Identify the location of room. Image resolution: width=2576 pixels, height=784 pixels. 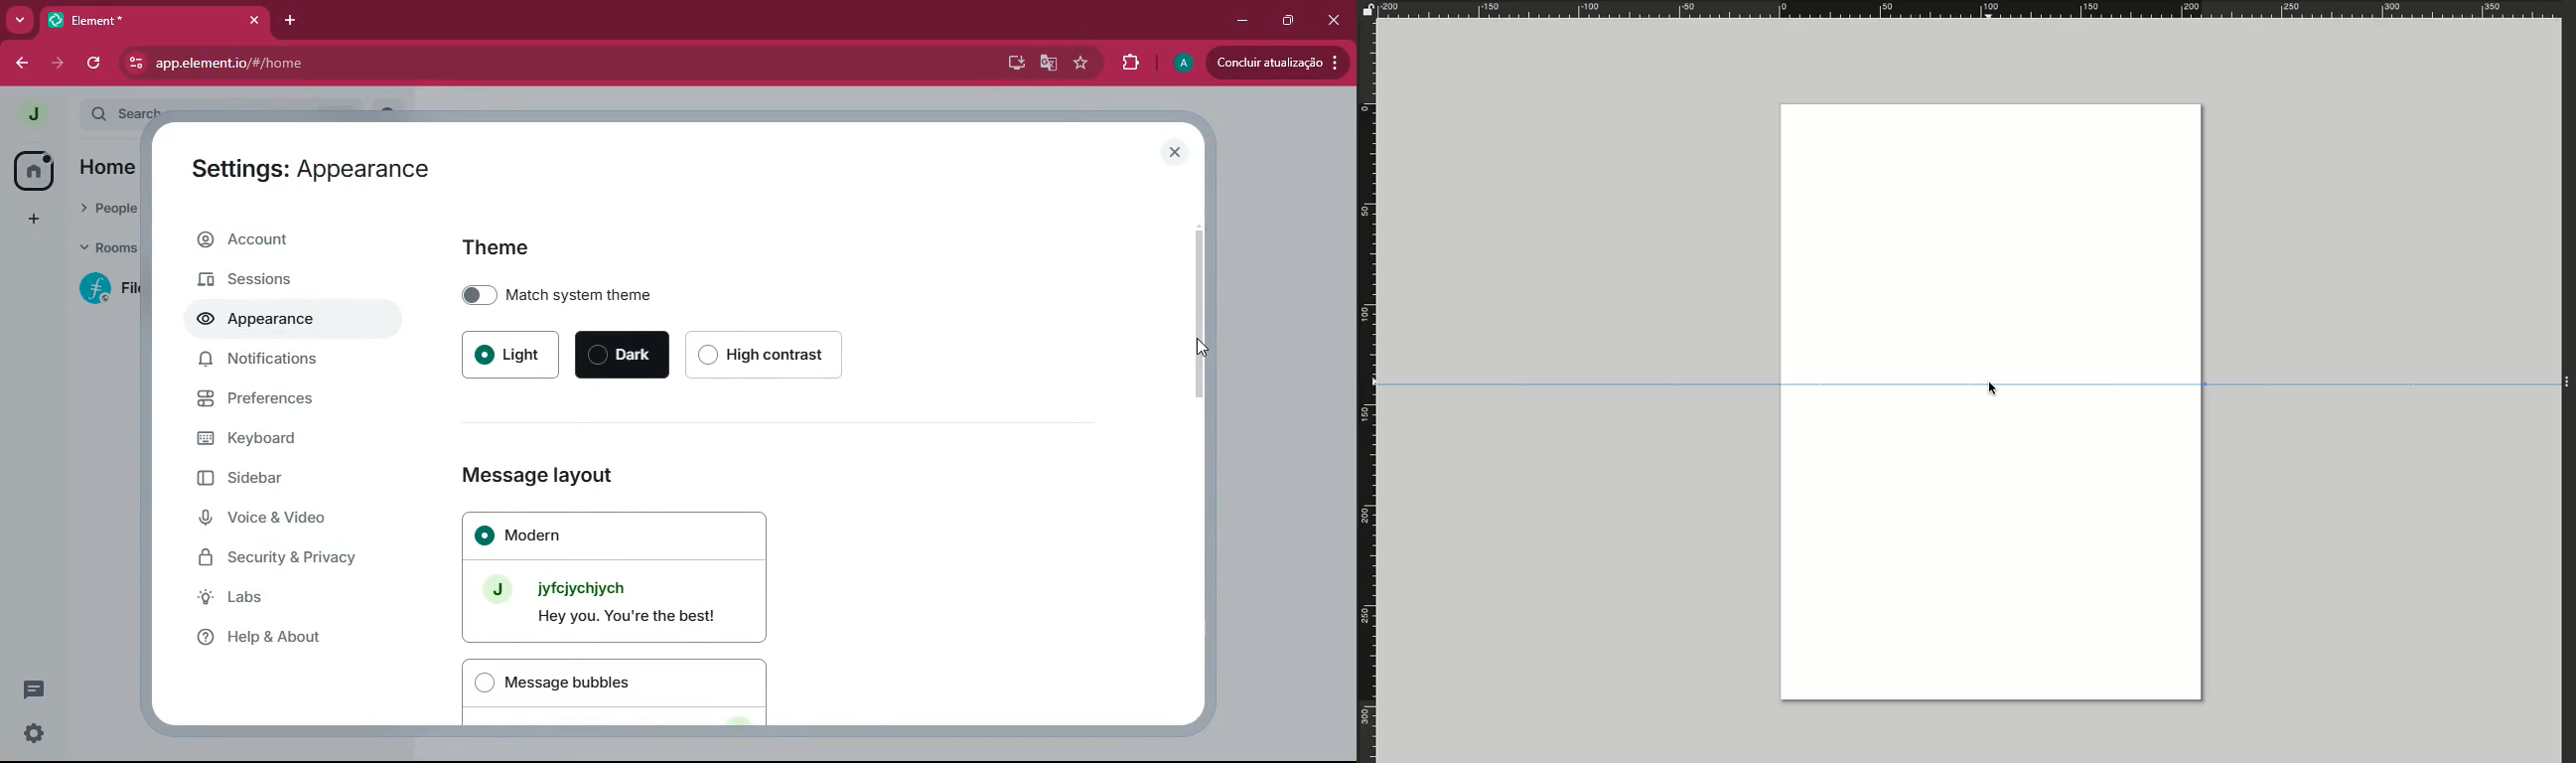
(104, 289).